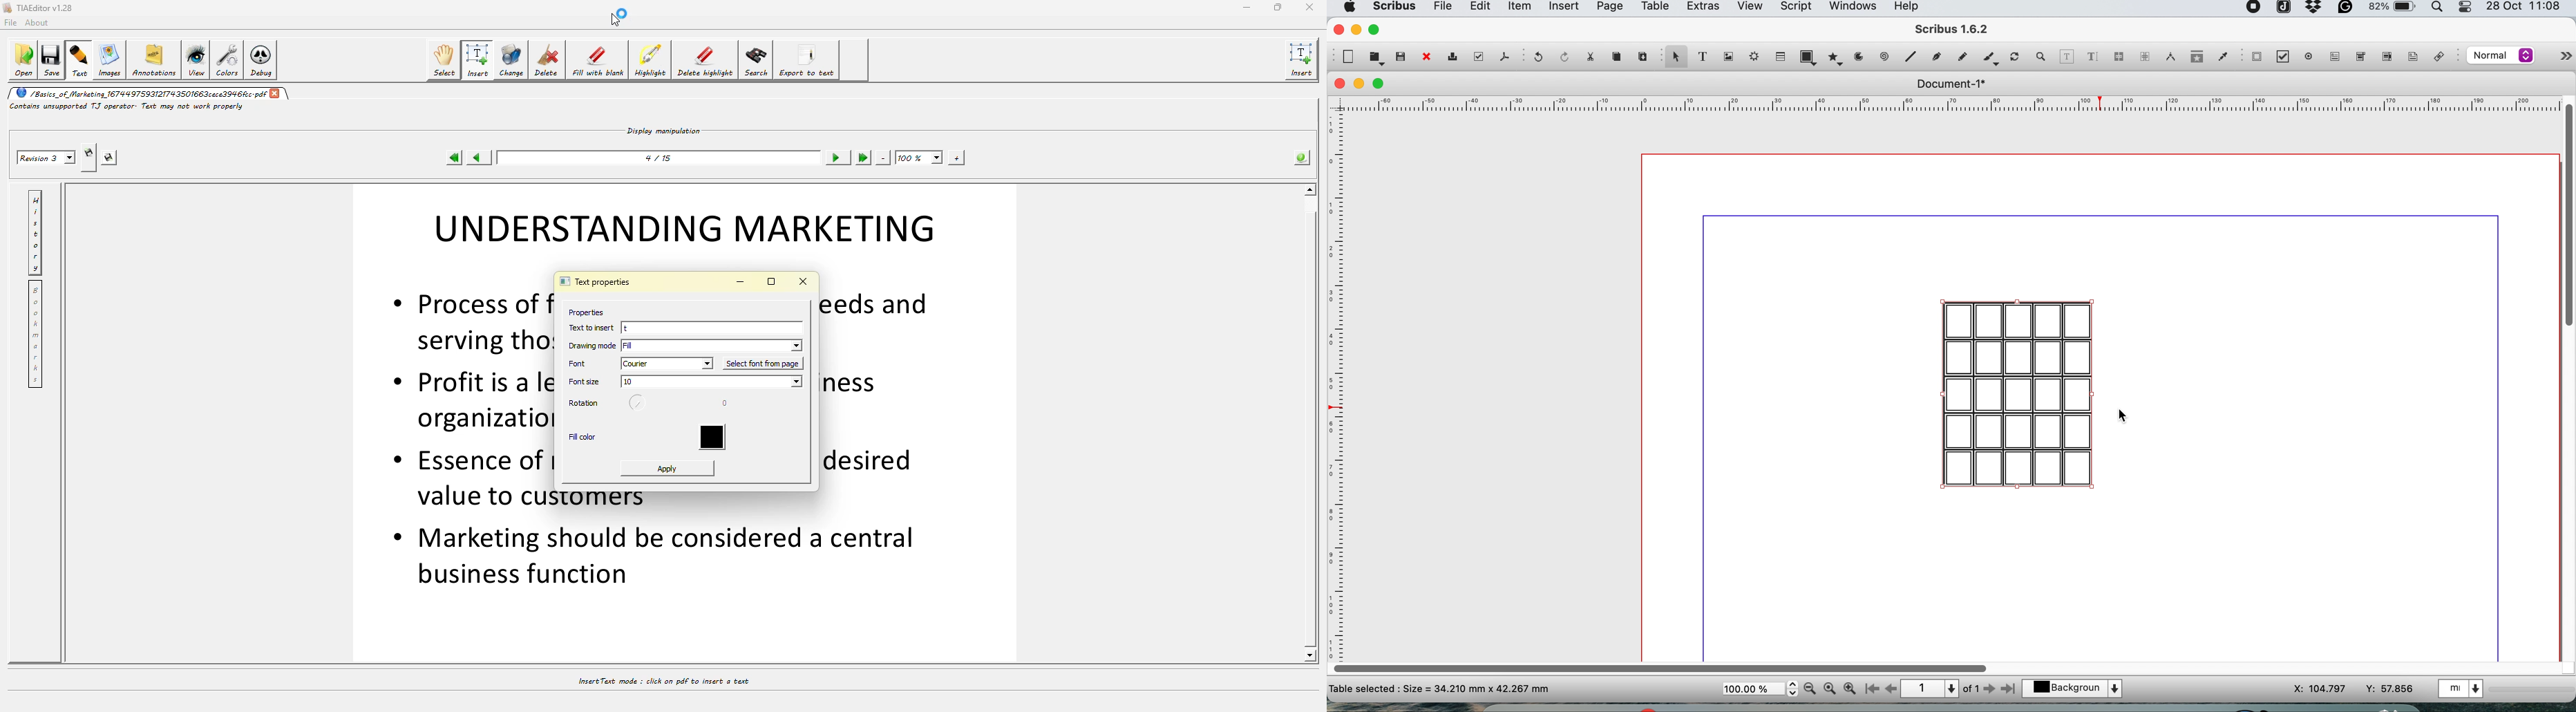 This screenshot has width=2576, height=728. What do you see at coordinates (1347, 57) in the screenshot?
I see `new` at bounding box center [1347, 57].